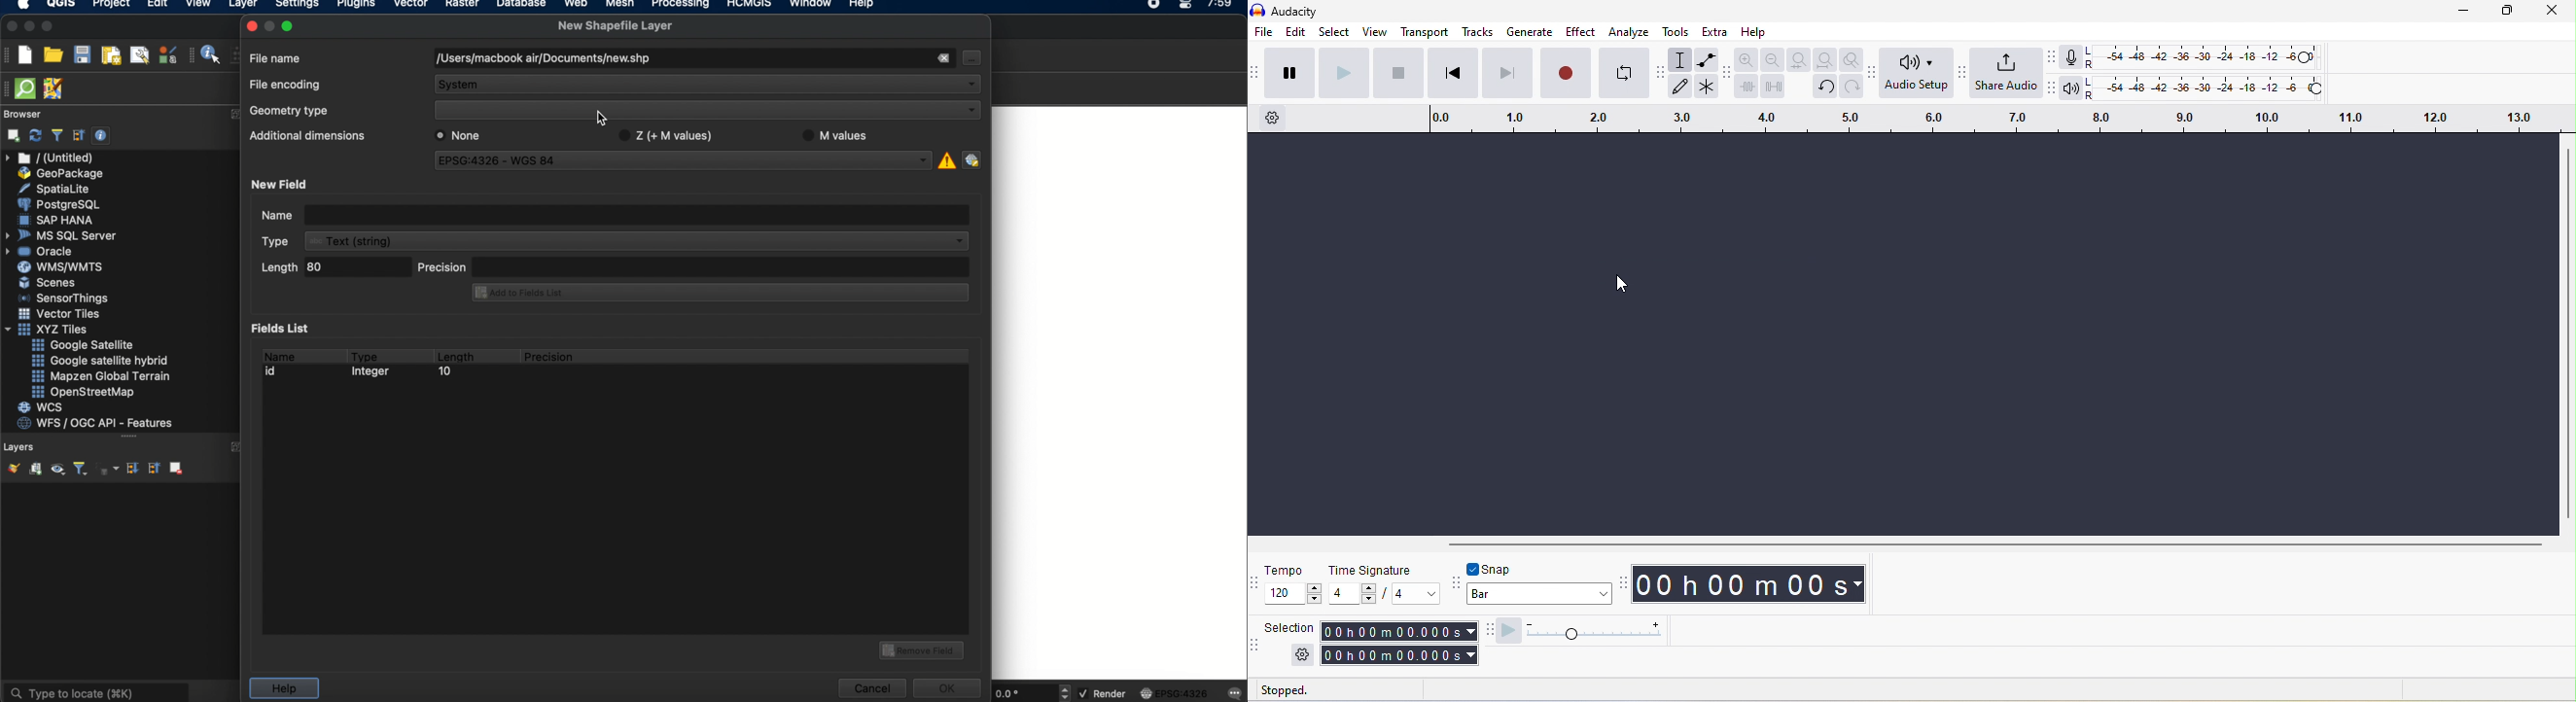 The image size is (2576, 728). Describe the element at coordinates (2212, 88) in the screenshot. I see `playback level` at that location.